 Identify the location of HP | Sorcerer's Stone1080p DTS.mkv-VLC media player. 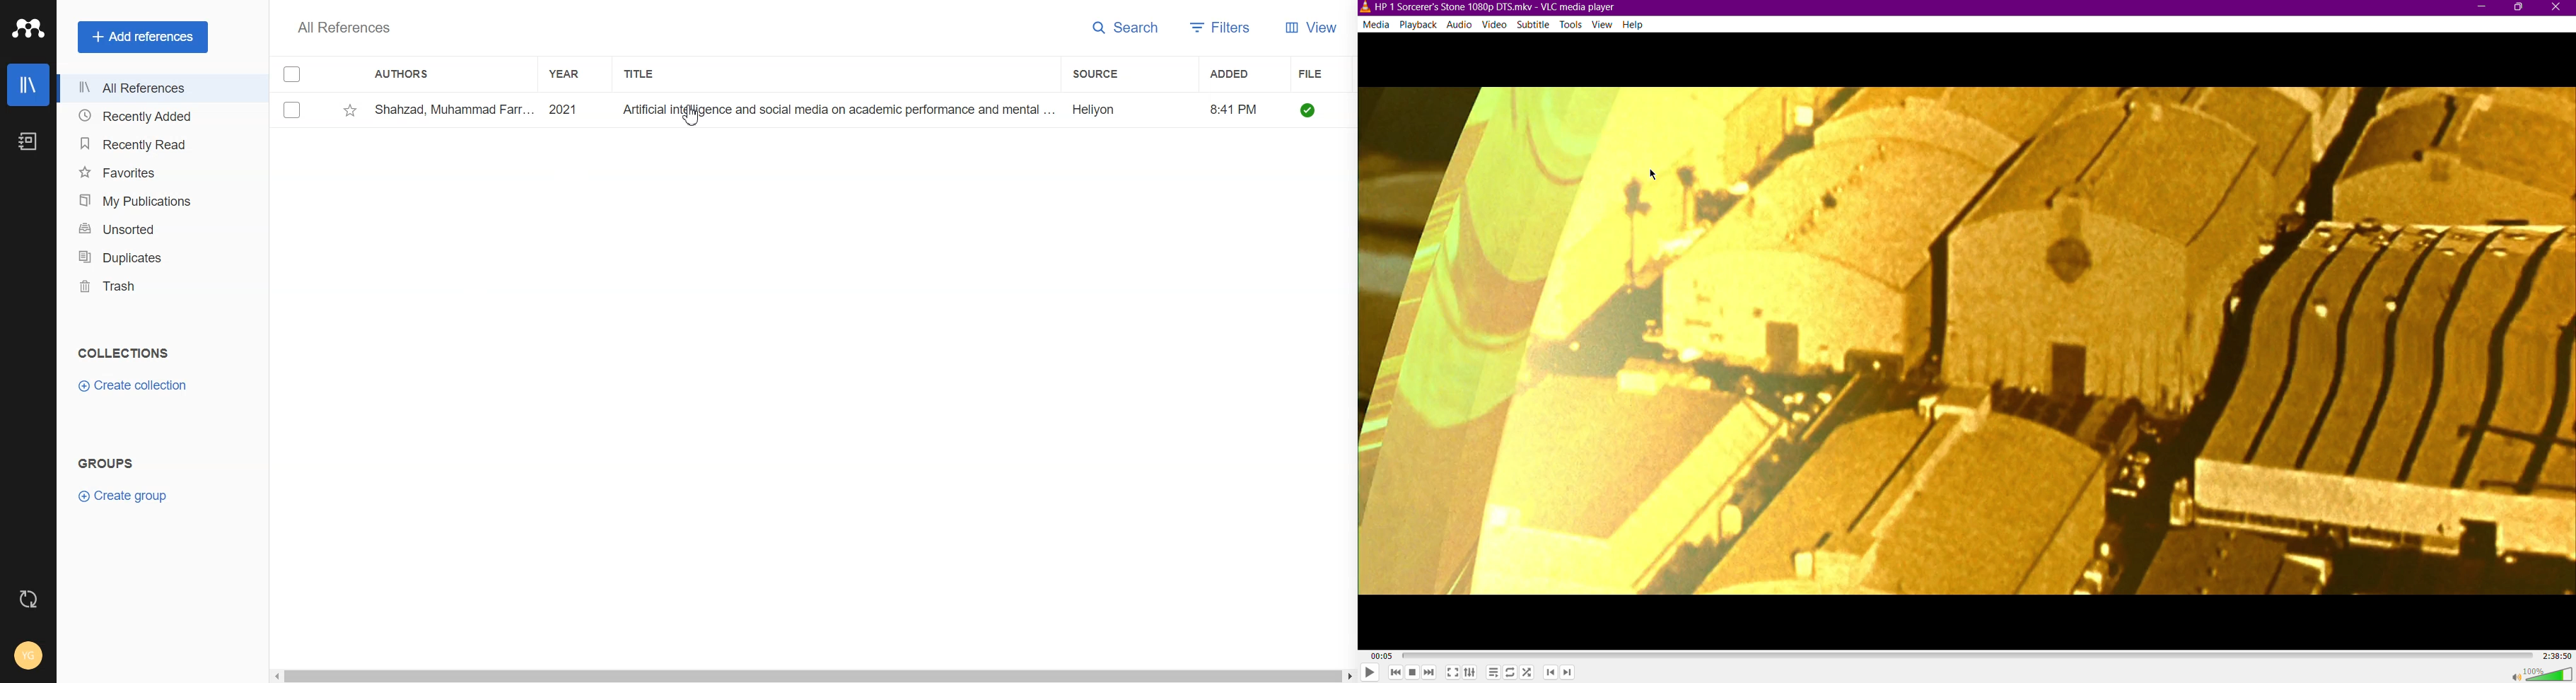
(1488, 8).